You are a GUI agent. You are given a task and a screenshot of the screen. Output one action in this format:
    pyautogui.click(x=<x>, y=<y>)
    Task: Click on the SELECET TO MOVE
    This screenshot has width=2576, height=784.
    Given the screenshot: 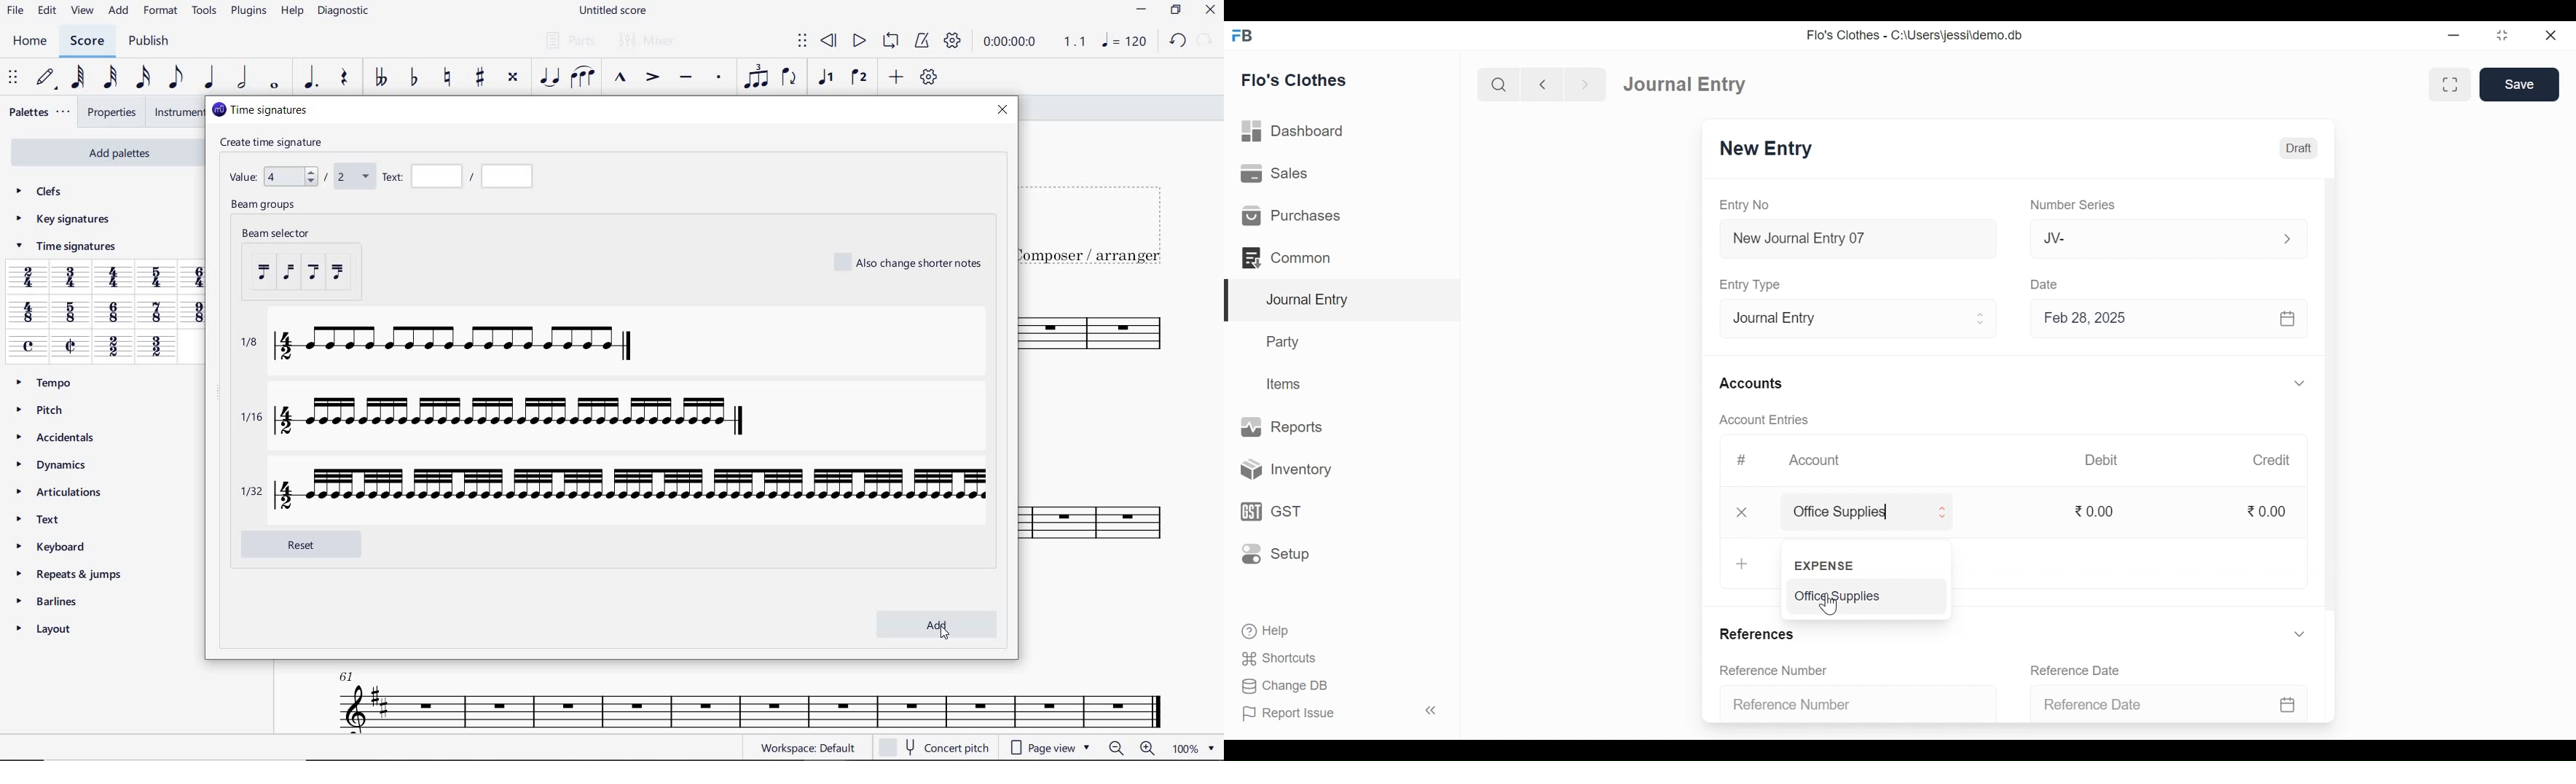 What is the action you would take?
    pyautogui.click(x=15, y=79)
    